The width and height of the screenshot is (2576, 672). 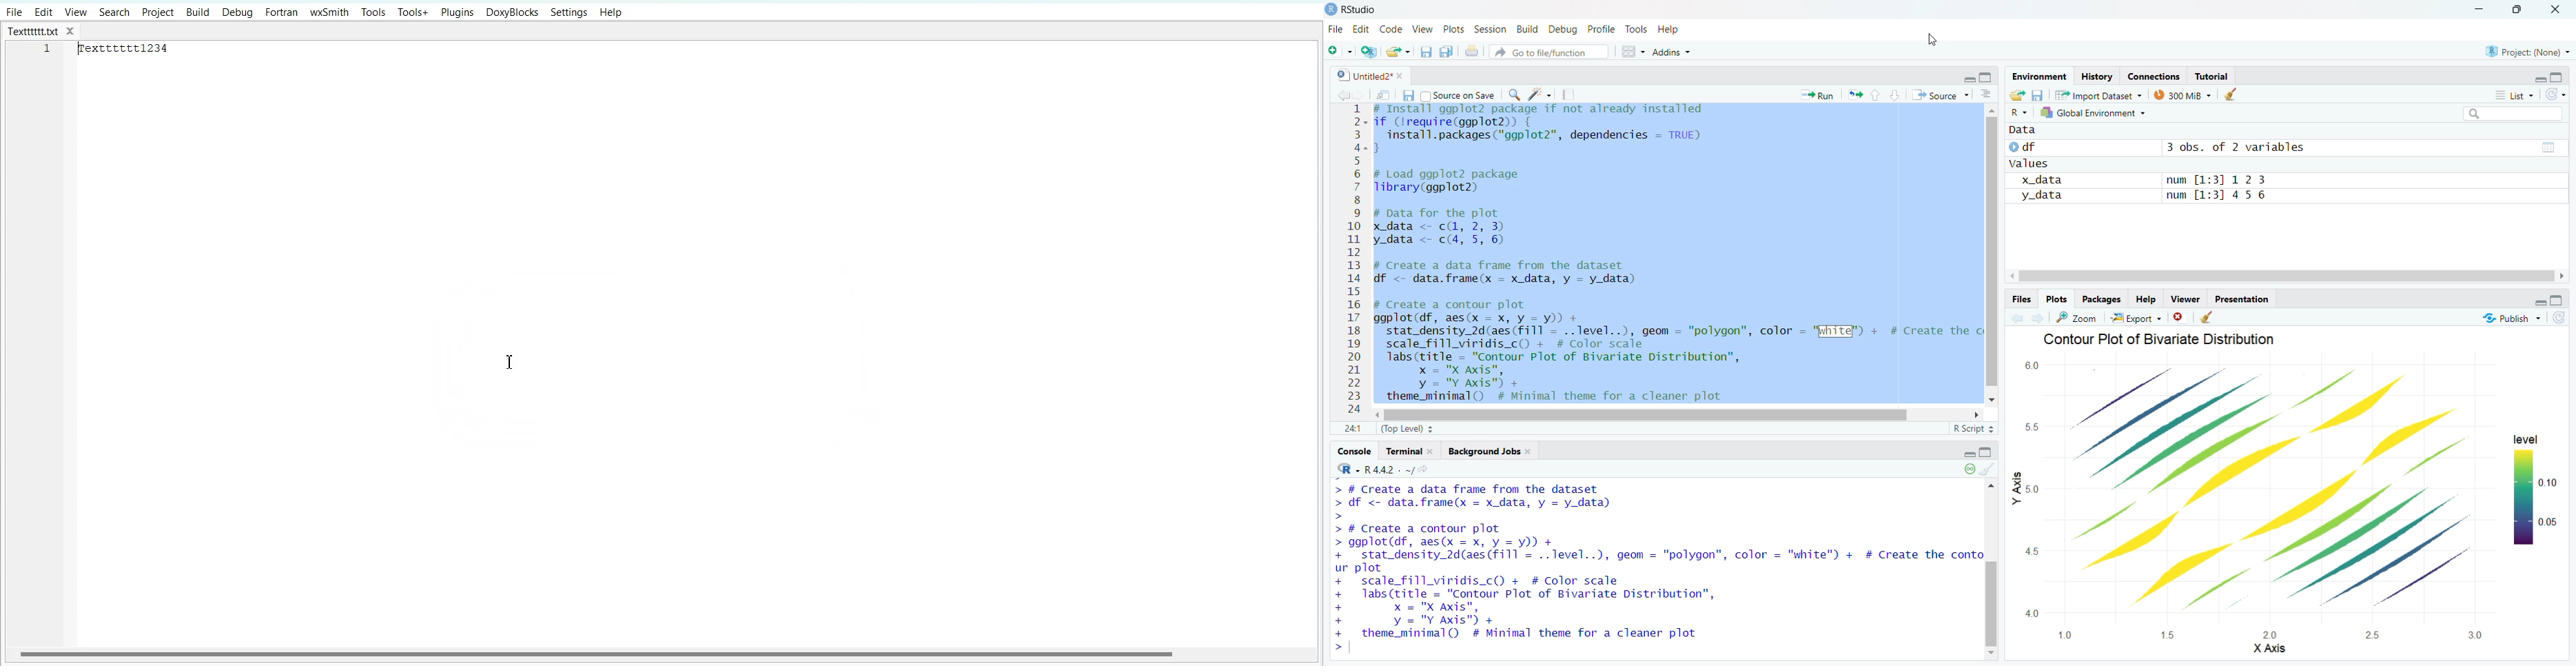 What do you see at coordinates (2243, 299) in the screenshot?
I see `Presentation` at bounding box center [2243, 299].